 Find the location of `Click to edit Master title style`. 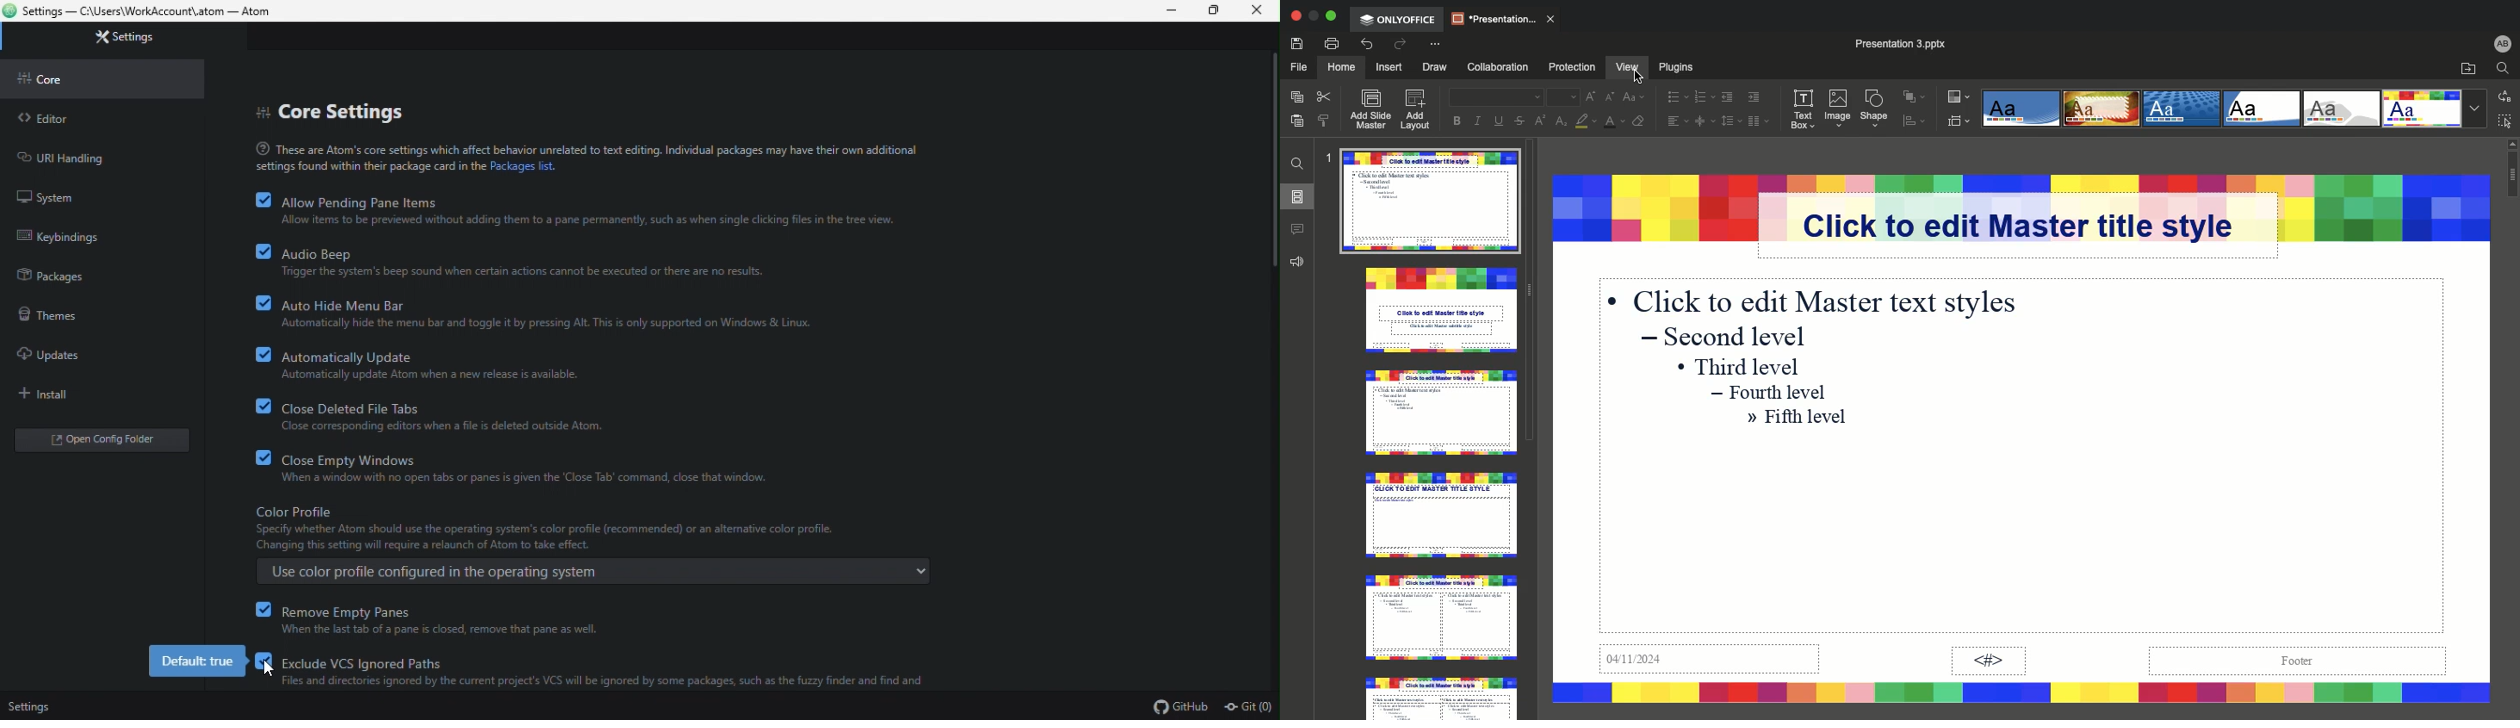

Click to edit Master title style is located at coordinates (2035, 225).